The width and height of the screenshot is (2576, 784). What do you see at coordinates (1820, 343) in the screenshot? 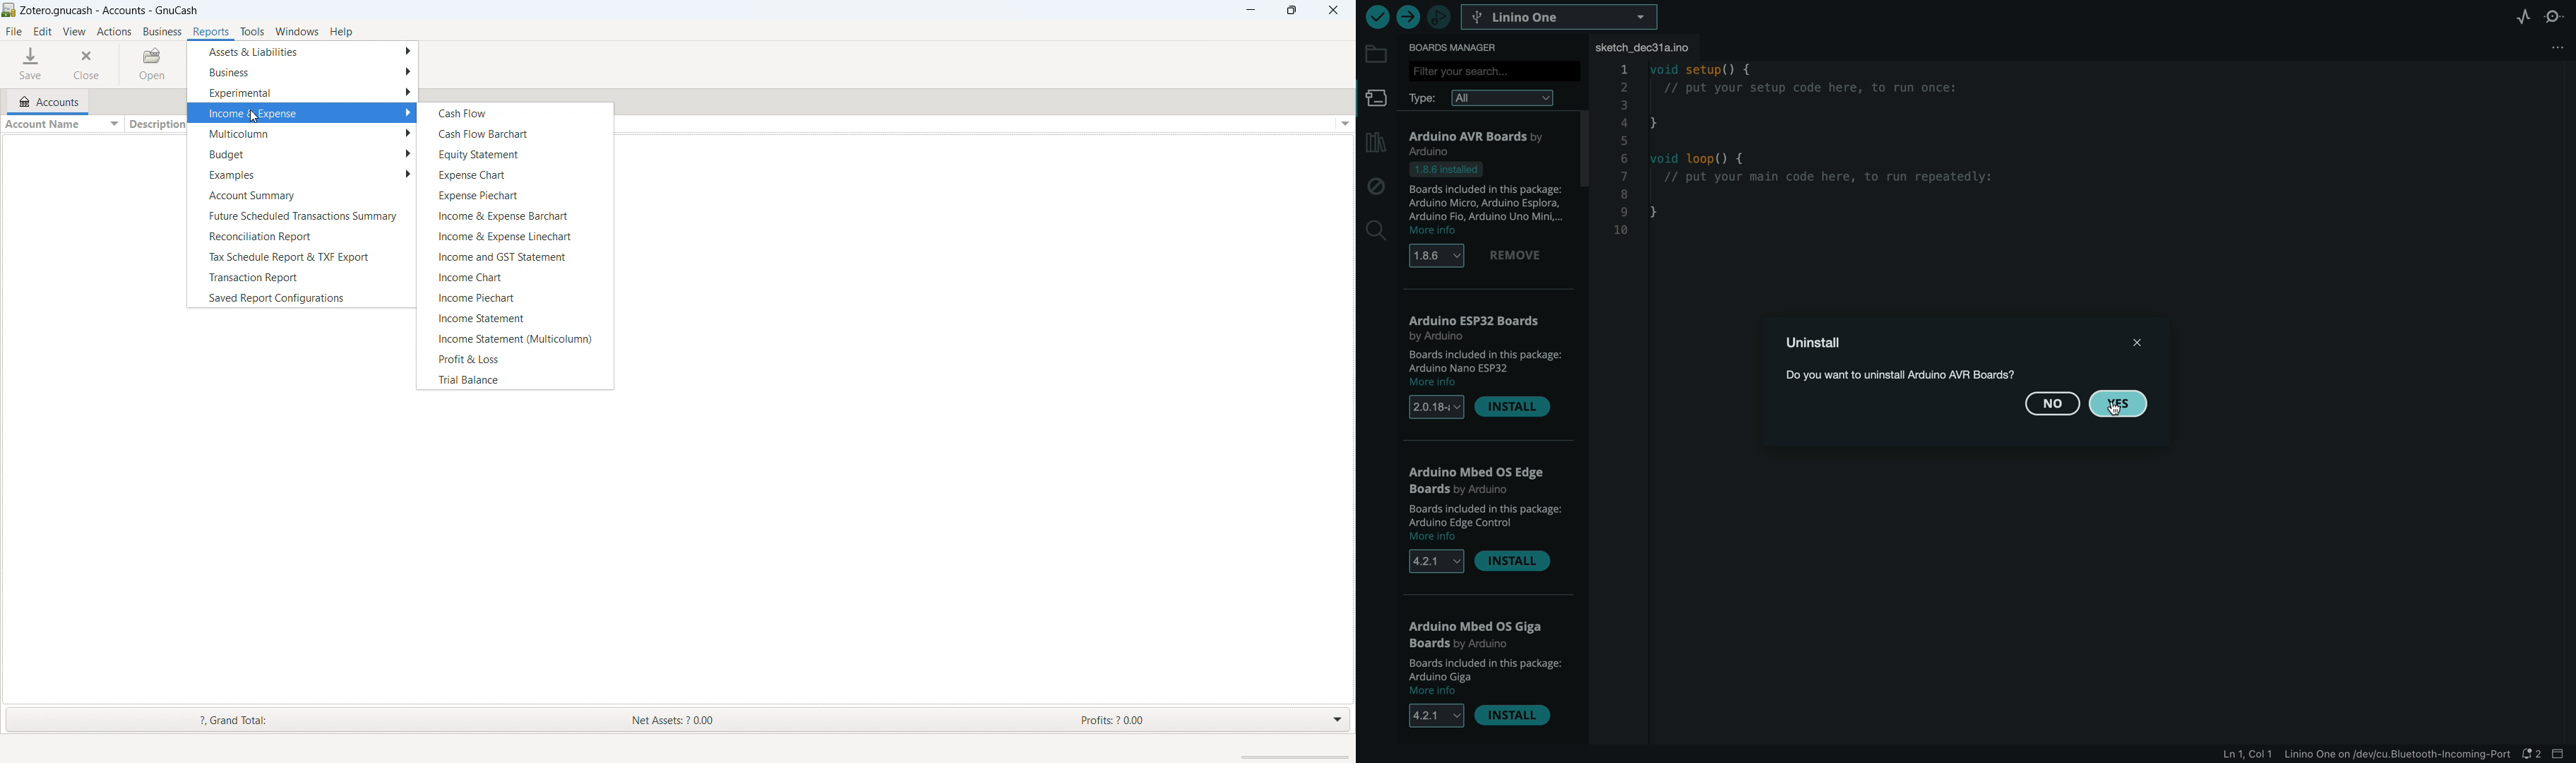
I see `uninstall` at bounding box center [1820, 343].